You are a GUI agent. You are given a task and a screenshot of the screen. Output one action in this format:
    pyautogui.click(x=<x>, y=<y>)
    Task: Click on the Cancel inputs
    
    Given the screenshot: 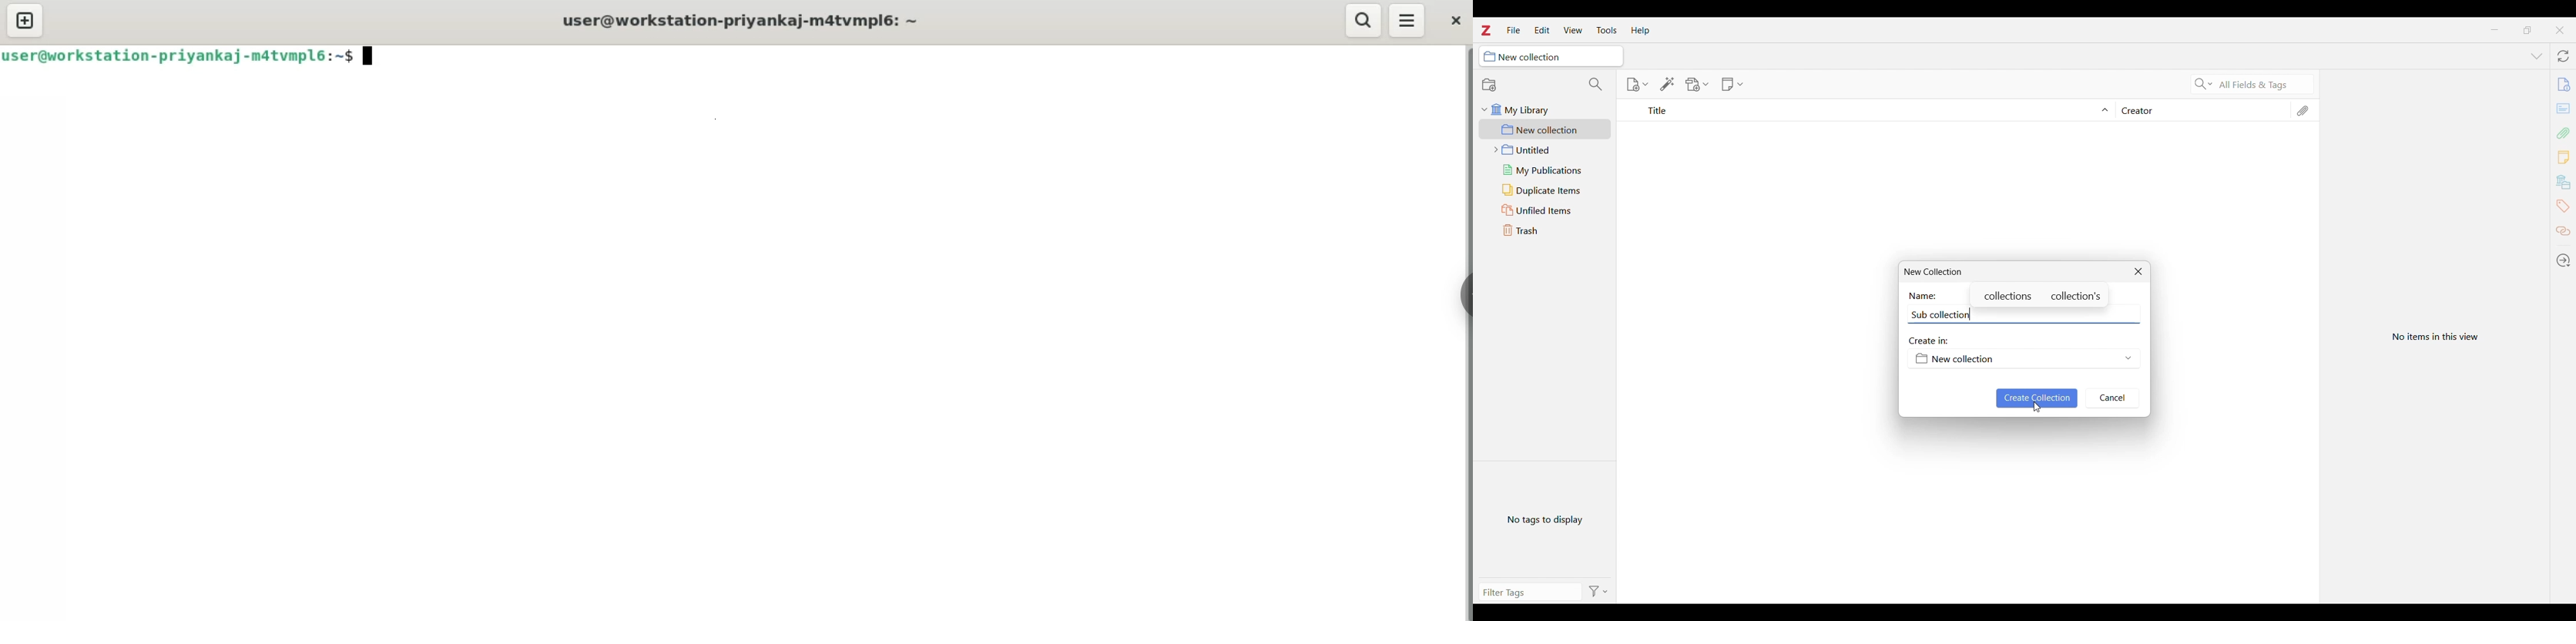 What is the action you would take?
    pyautogui.click(x=2113, y=398)
    